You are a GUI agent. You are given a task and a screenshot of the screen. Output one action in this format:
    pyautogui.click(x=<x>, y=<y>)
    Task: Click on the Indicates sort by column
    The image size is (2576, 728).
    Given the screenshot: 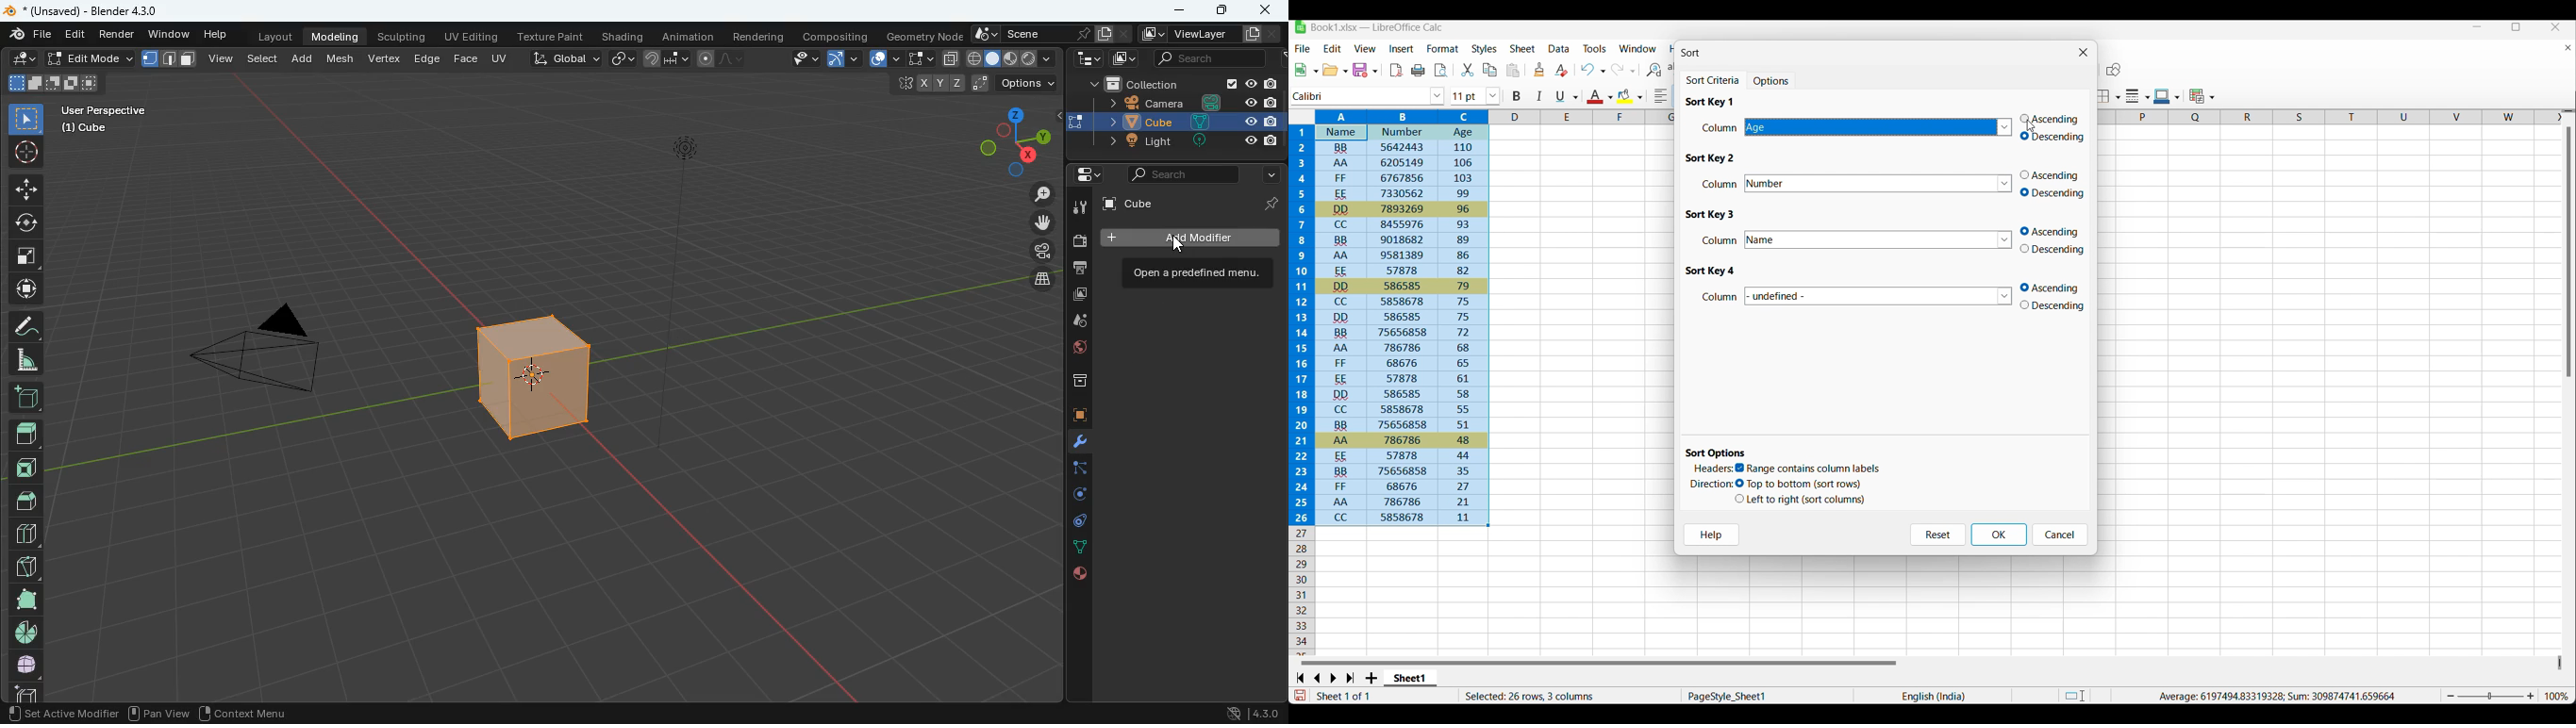 What is the action you would take?
    pyautogui.click(x=1720, y=127)
    